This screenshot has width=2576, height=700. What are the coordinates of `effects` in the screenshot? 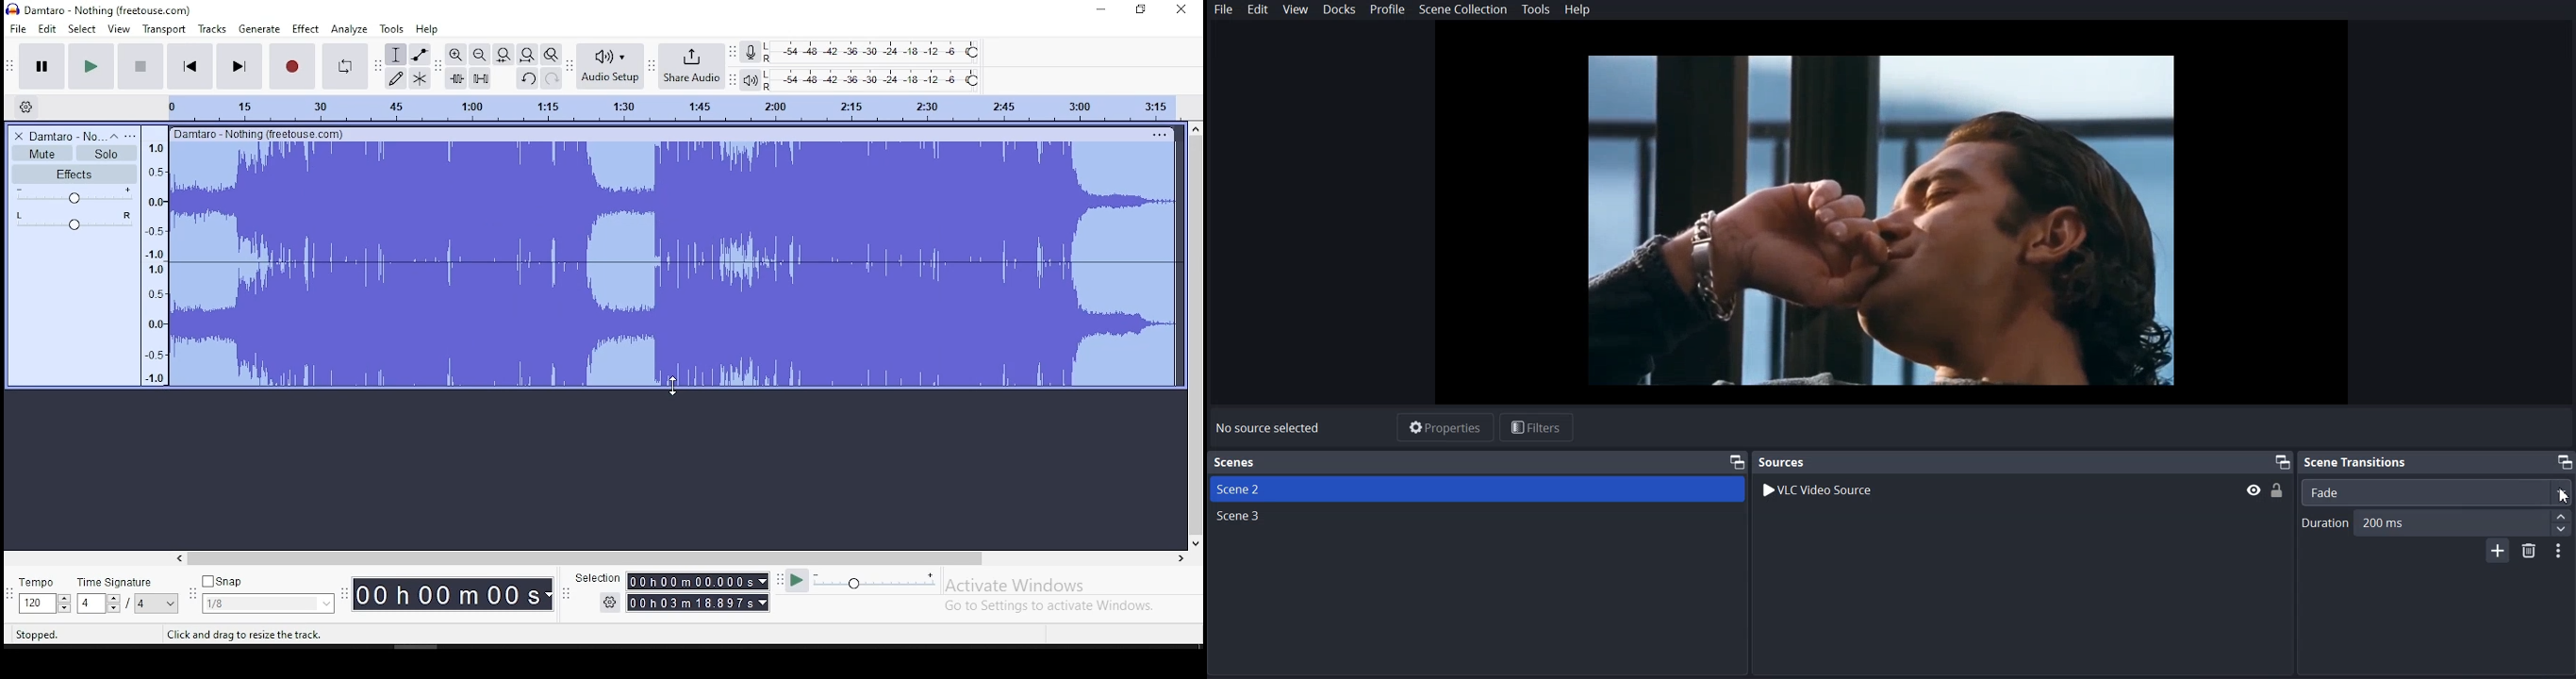 It's located at (74, 174).